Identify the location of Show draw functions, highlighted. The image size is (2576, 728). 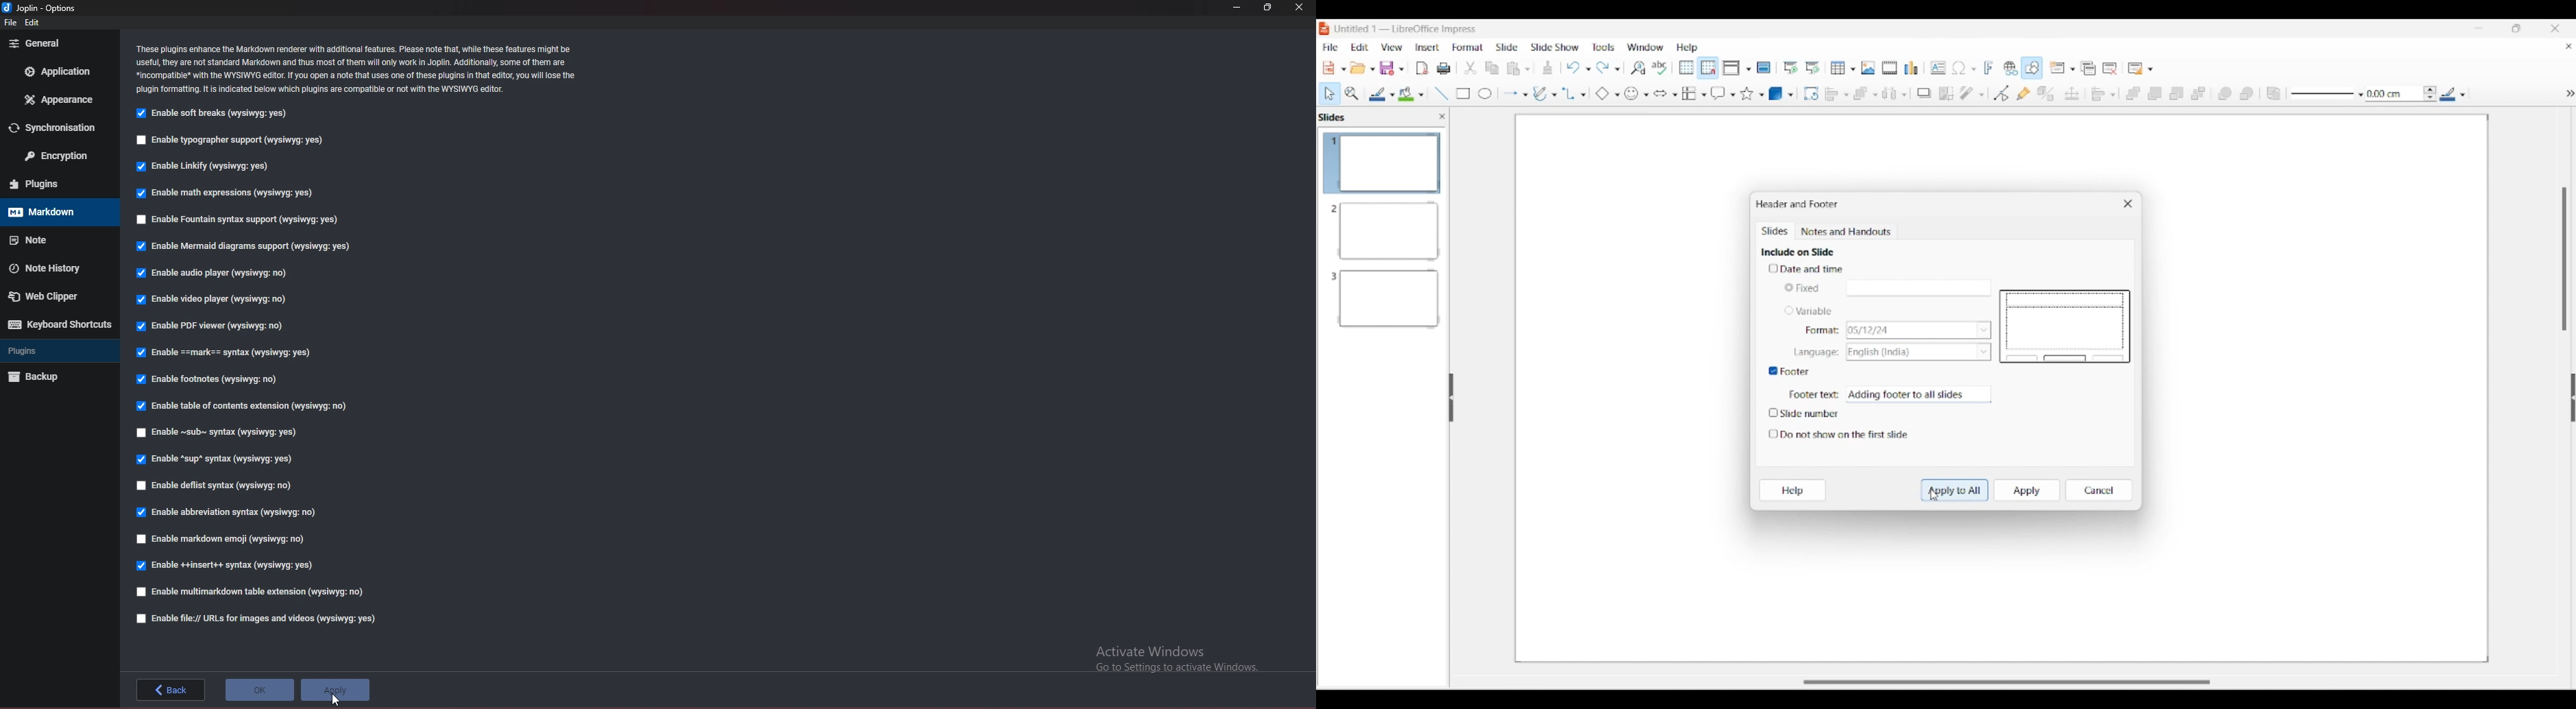
(2031, 68).